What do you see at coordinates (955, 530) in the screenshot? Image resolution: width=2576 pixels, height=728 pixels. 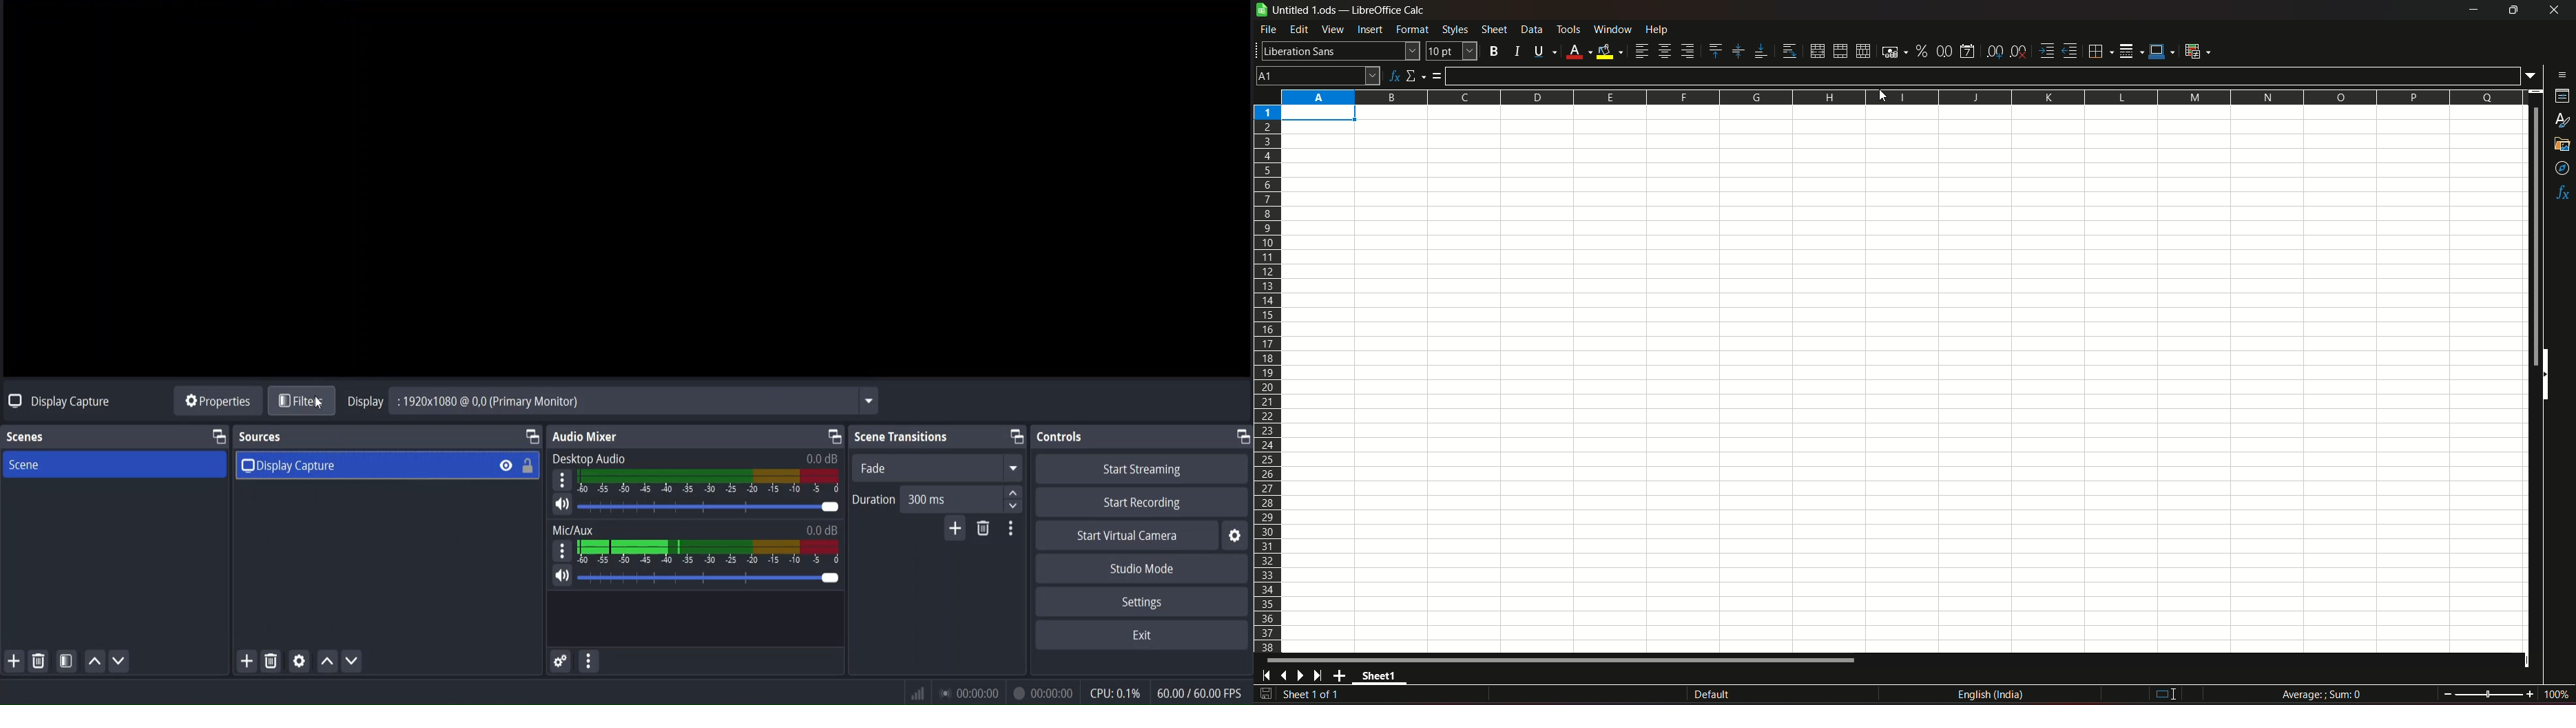 I see `add configurable transitions` at bounding box center [955, 530].